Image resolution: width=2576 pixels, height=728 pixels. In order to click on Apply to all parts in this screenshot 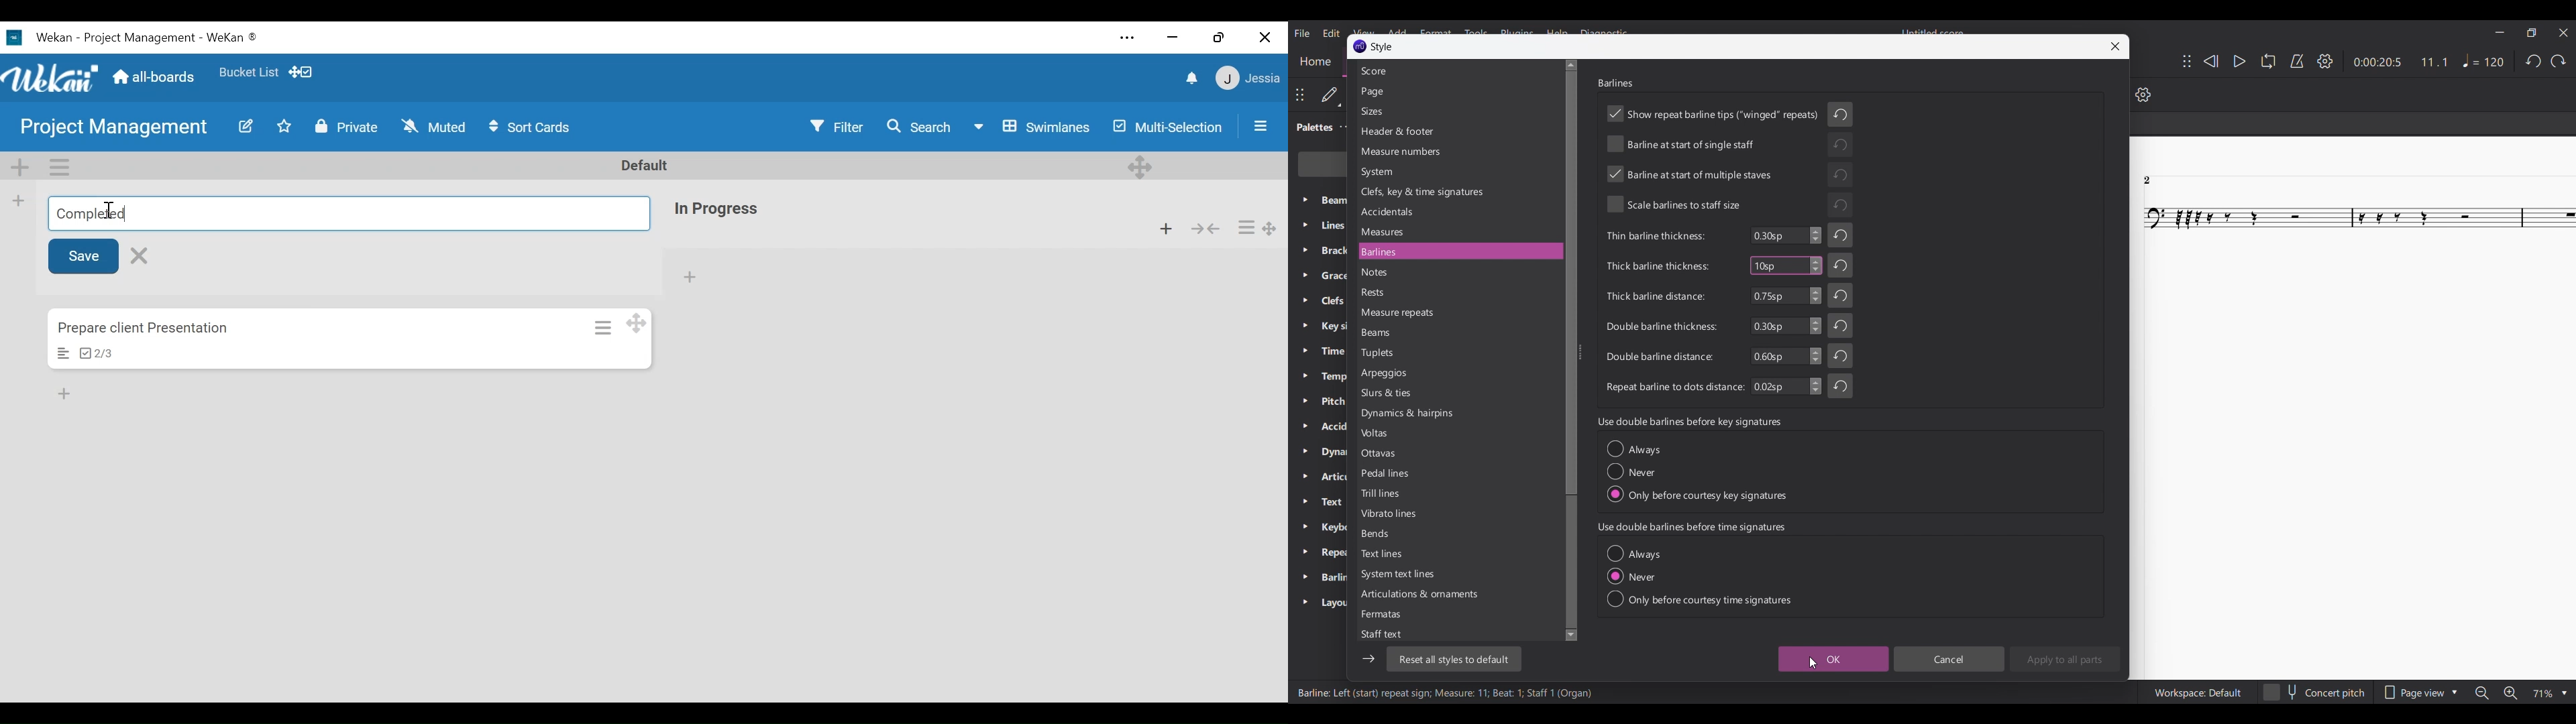, I will do `click(2065, 658)`.